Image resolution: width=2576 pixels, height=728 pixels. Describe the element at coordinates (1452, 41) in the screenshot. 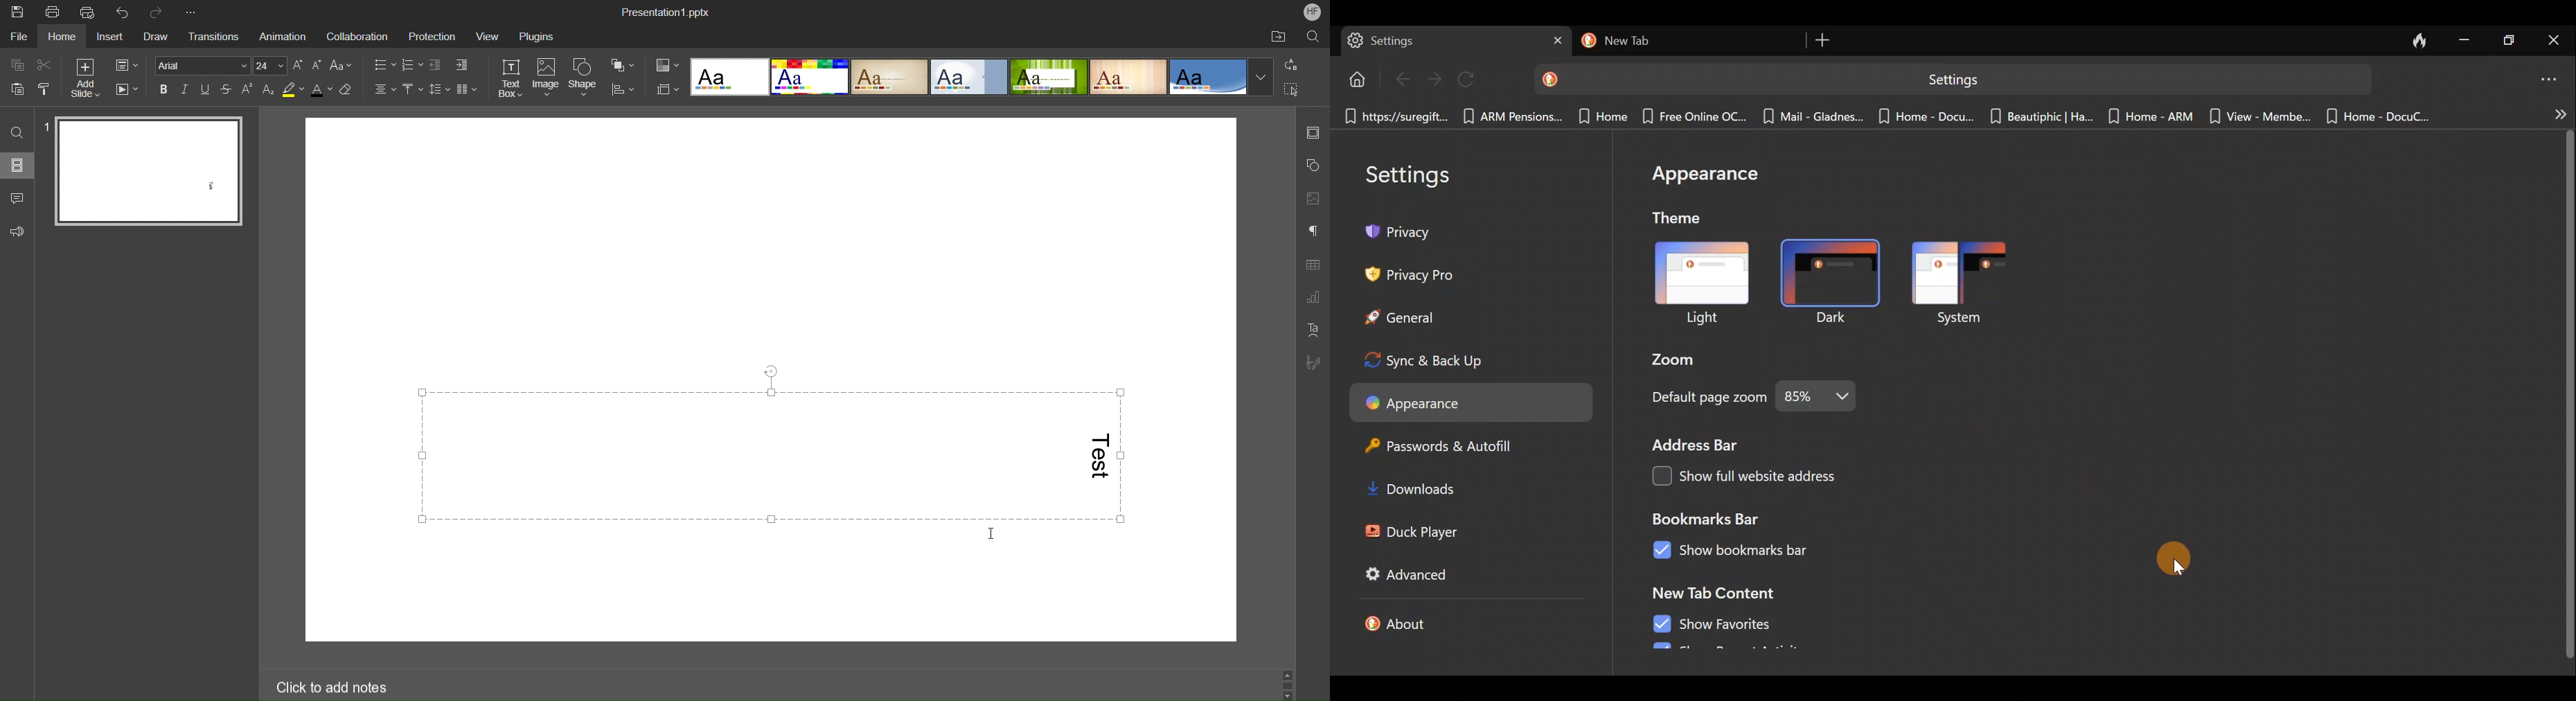

I see `Tab 1 ` at that location.